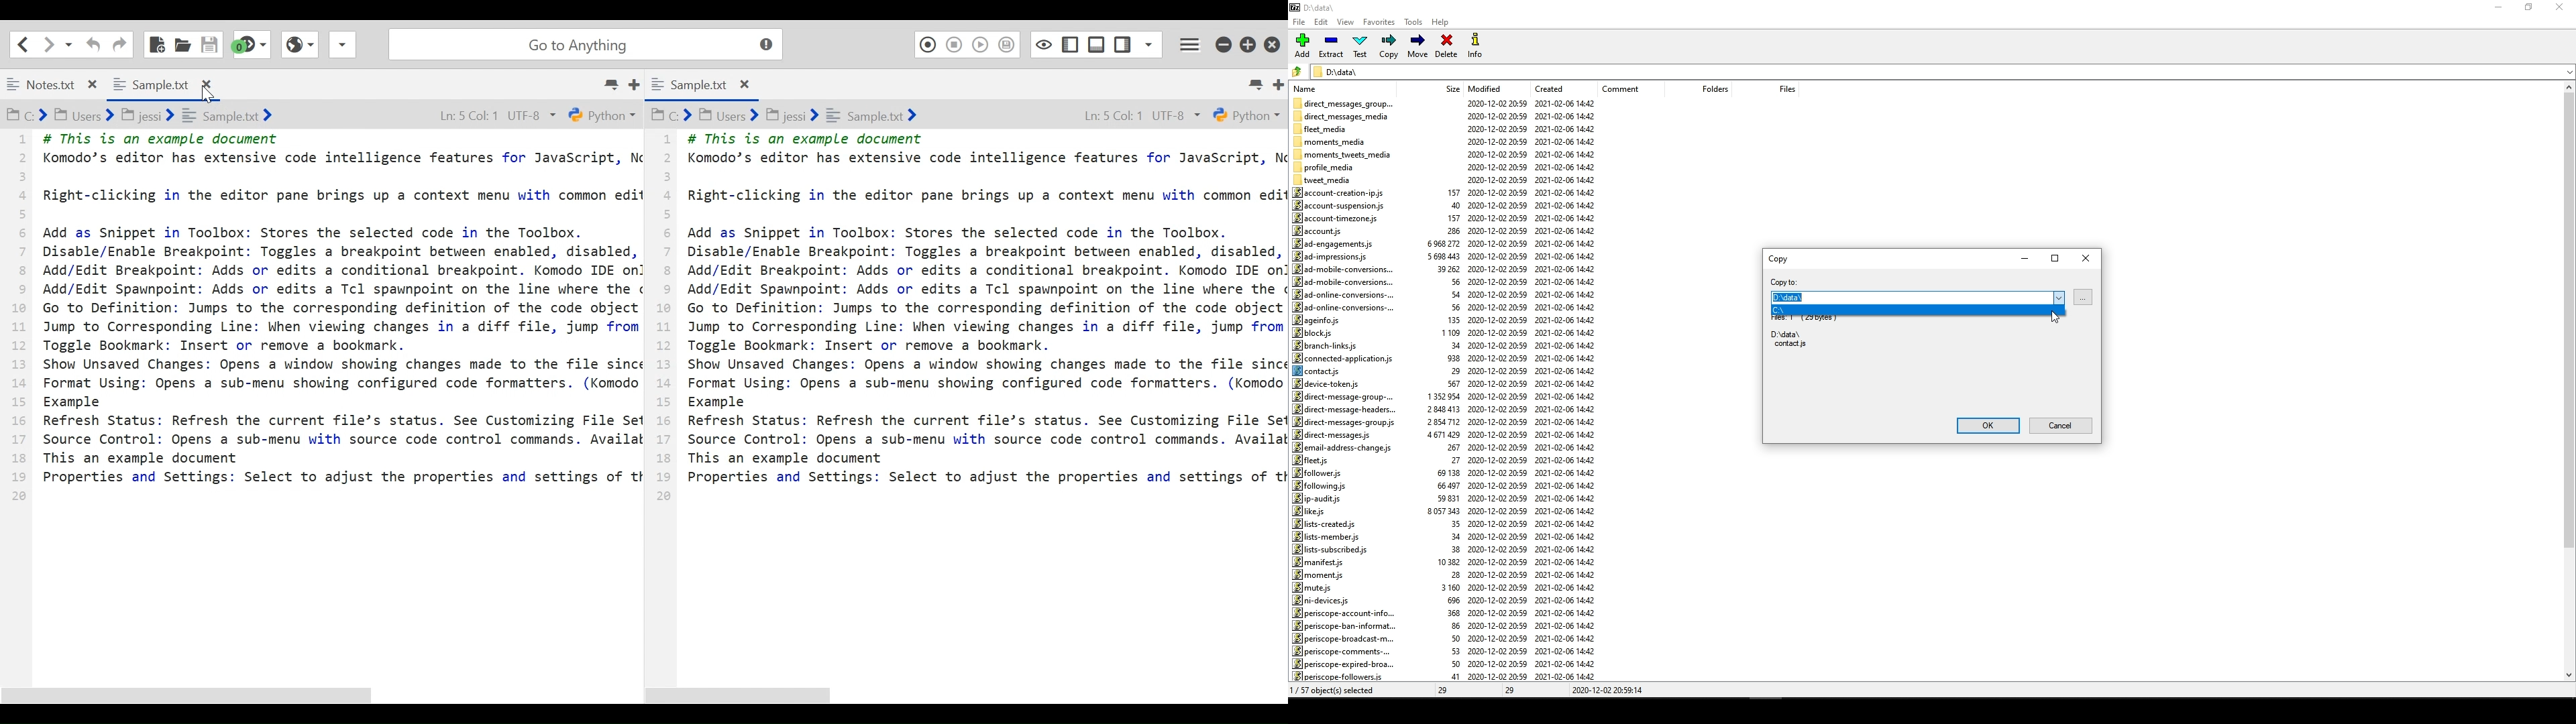 This screenshot has width=2576, height=728. What do you see at coordinates (1313, 587) in the screenshot?
I see `mute.js` at bounding box center [1313, 587].